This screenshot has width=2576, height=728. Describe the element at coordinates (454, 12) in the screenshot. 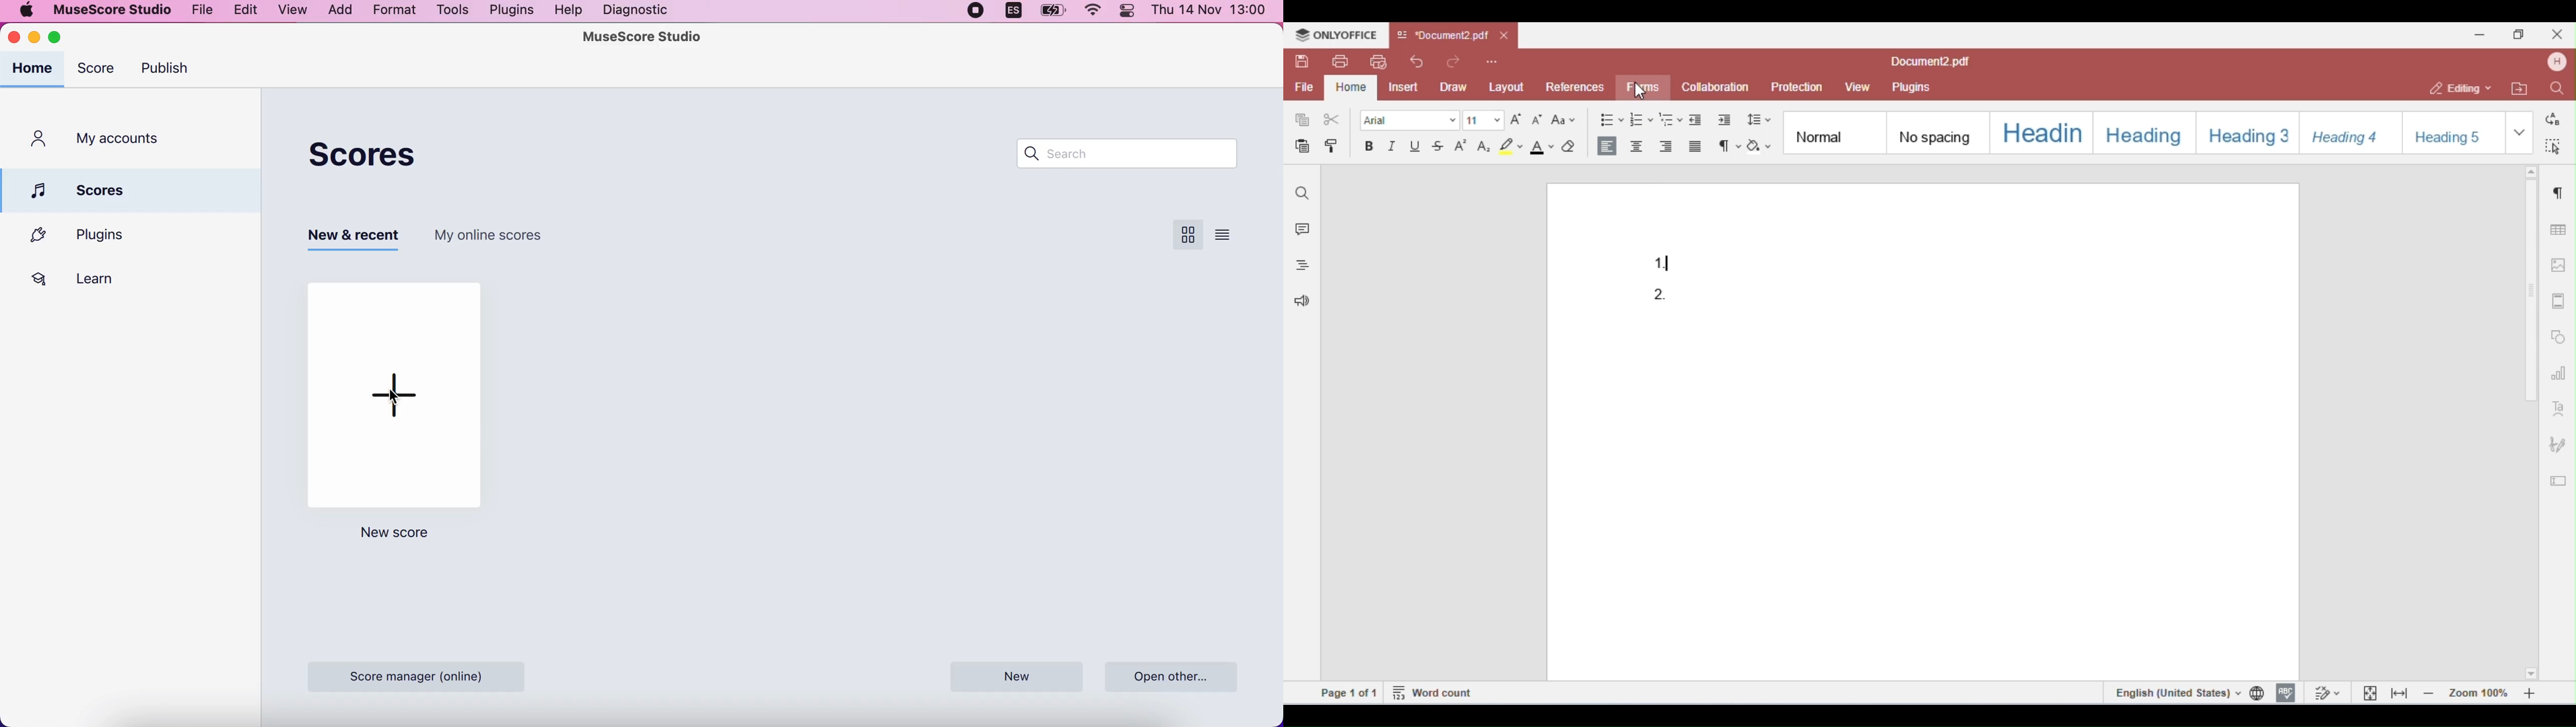

I see `tools` at that location.